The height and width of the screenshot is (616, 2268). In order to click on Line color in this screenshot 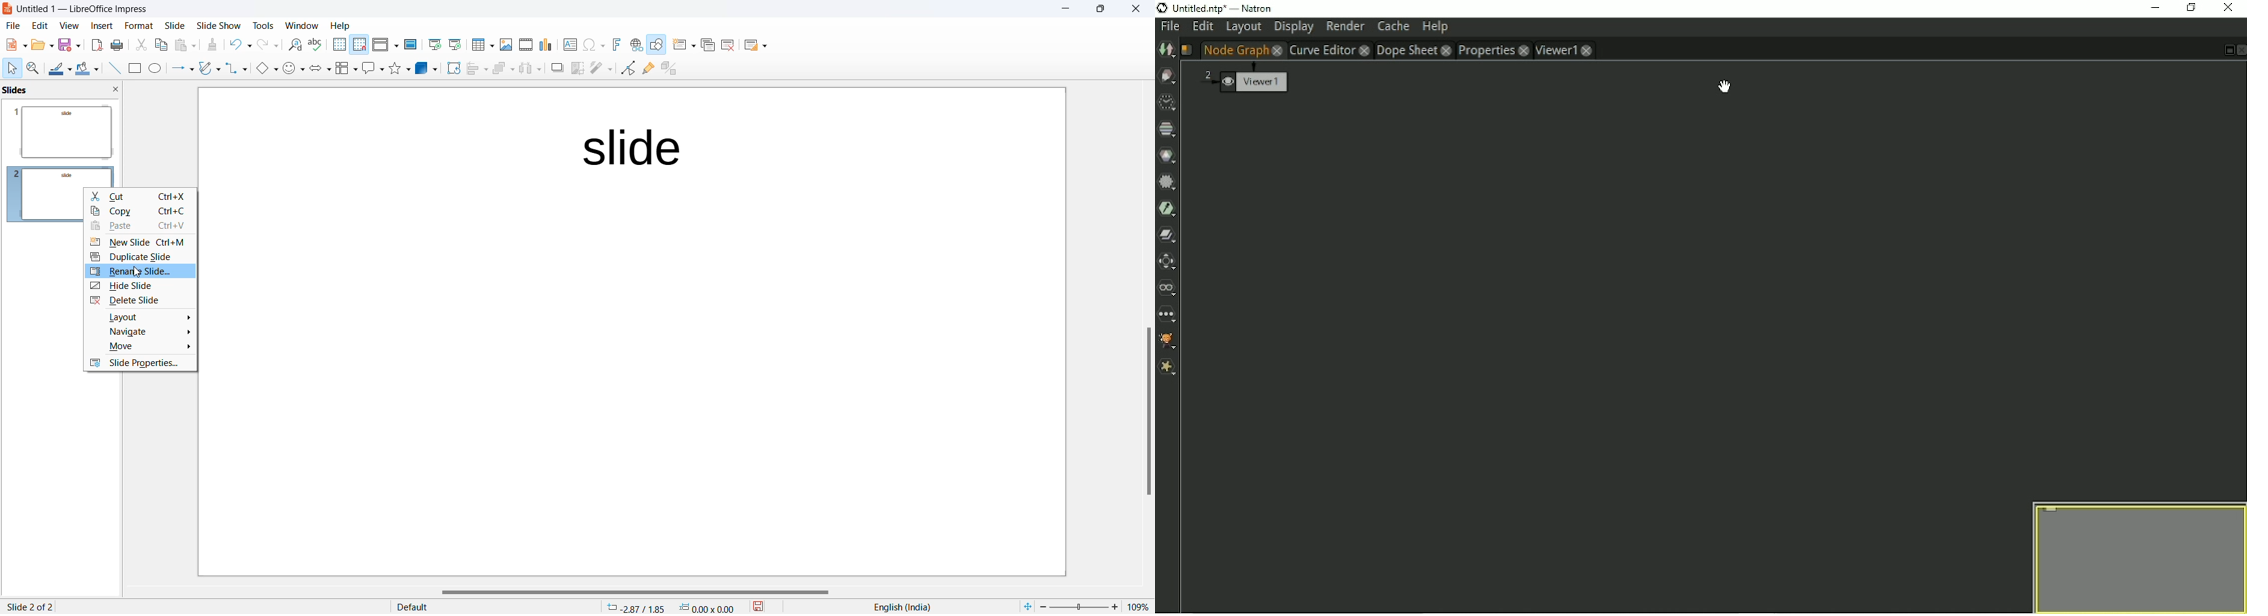, I will do `click(59, 67)`.